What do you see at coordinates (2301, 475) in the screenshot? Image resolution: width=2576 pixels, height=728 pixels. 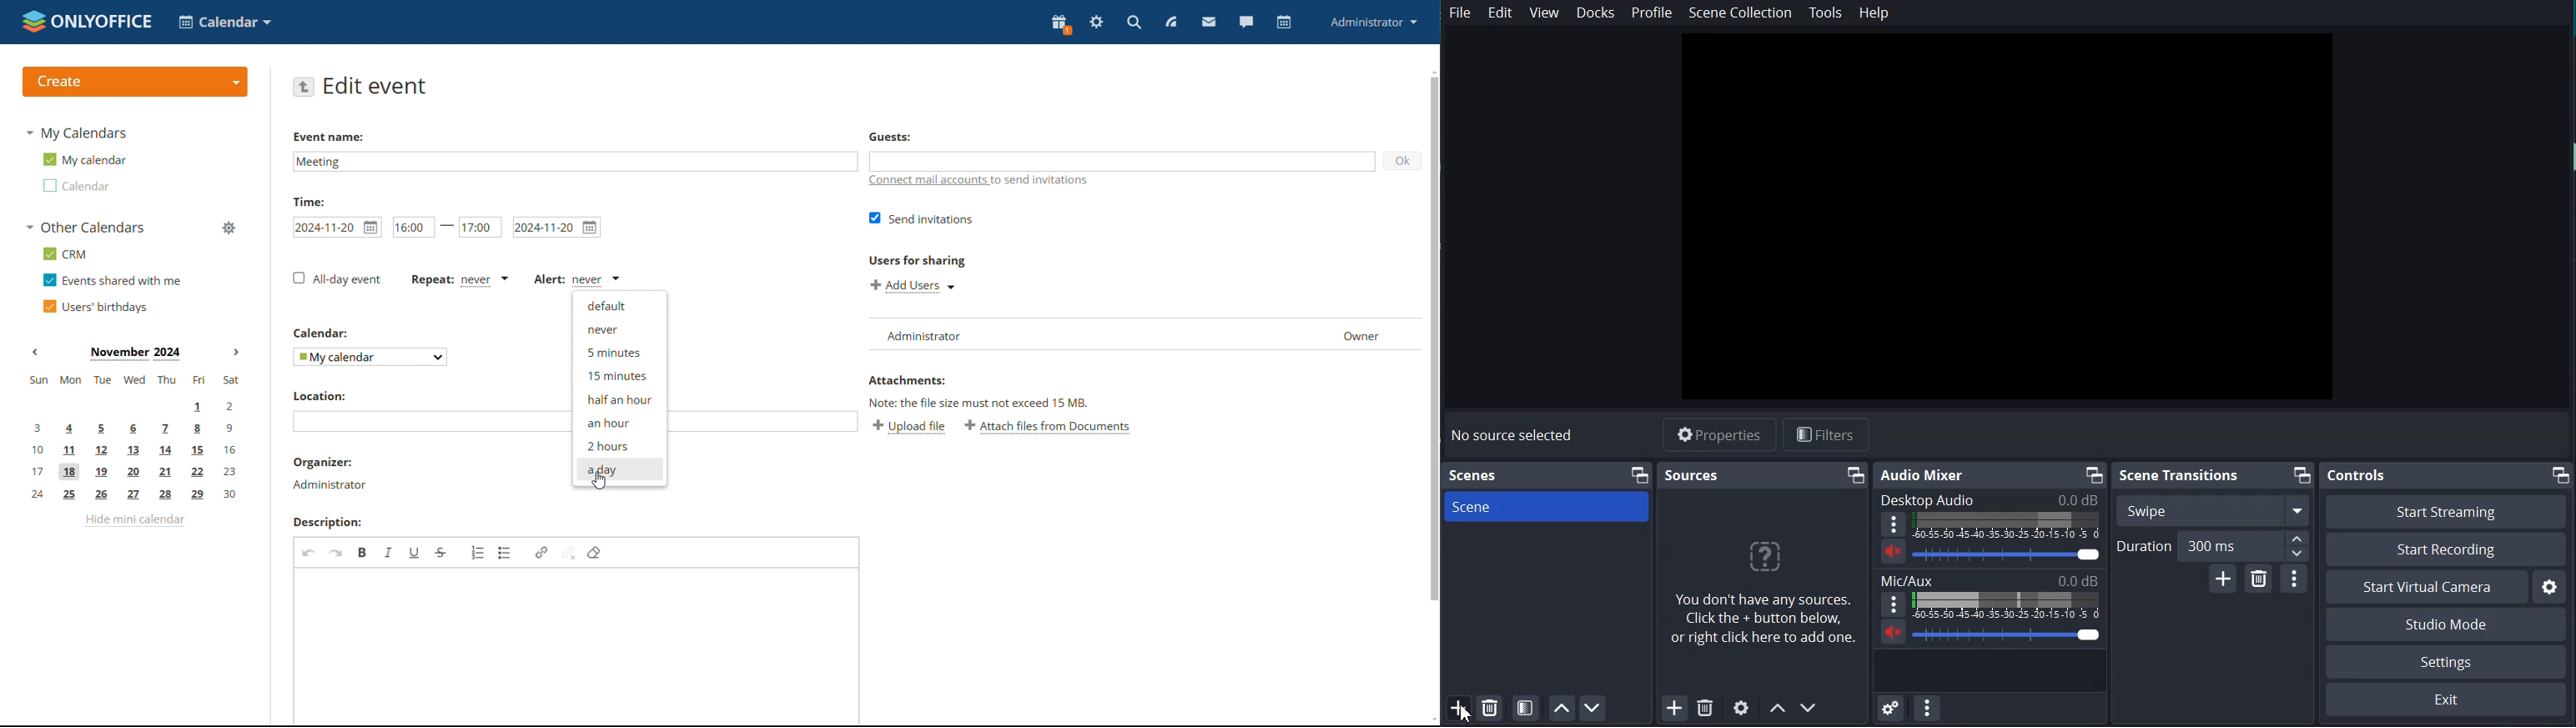 I see `Maximize` at bounding box center [2301, 475].